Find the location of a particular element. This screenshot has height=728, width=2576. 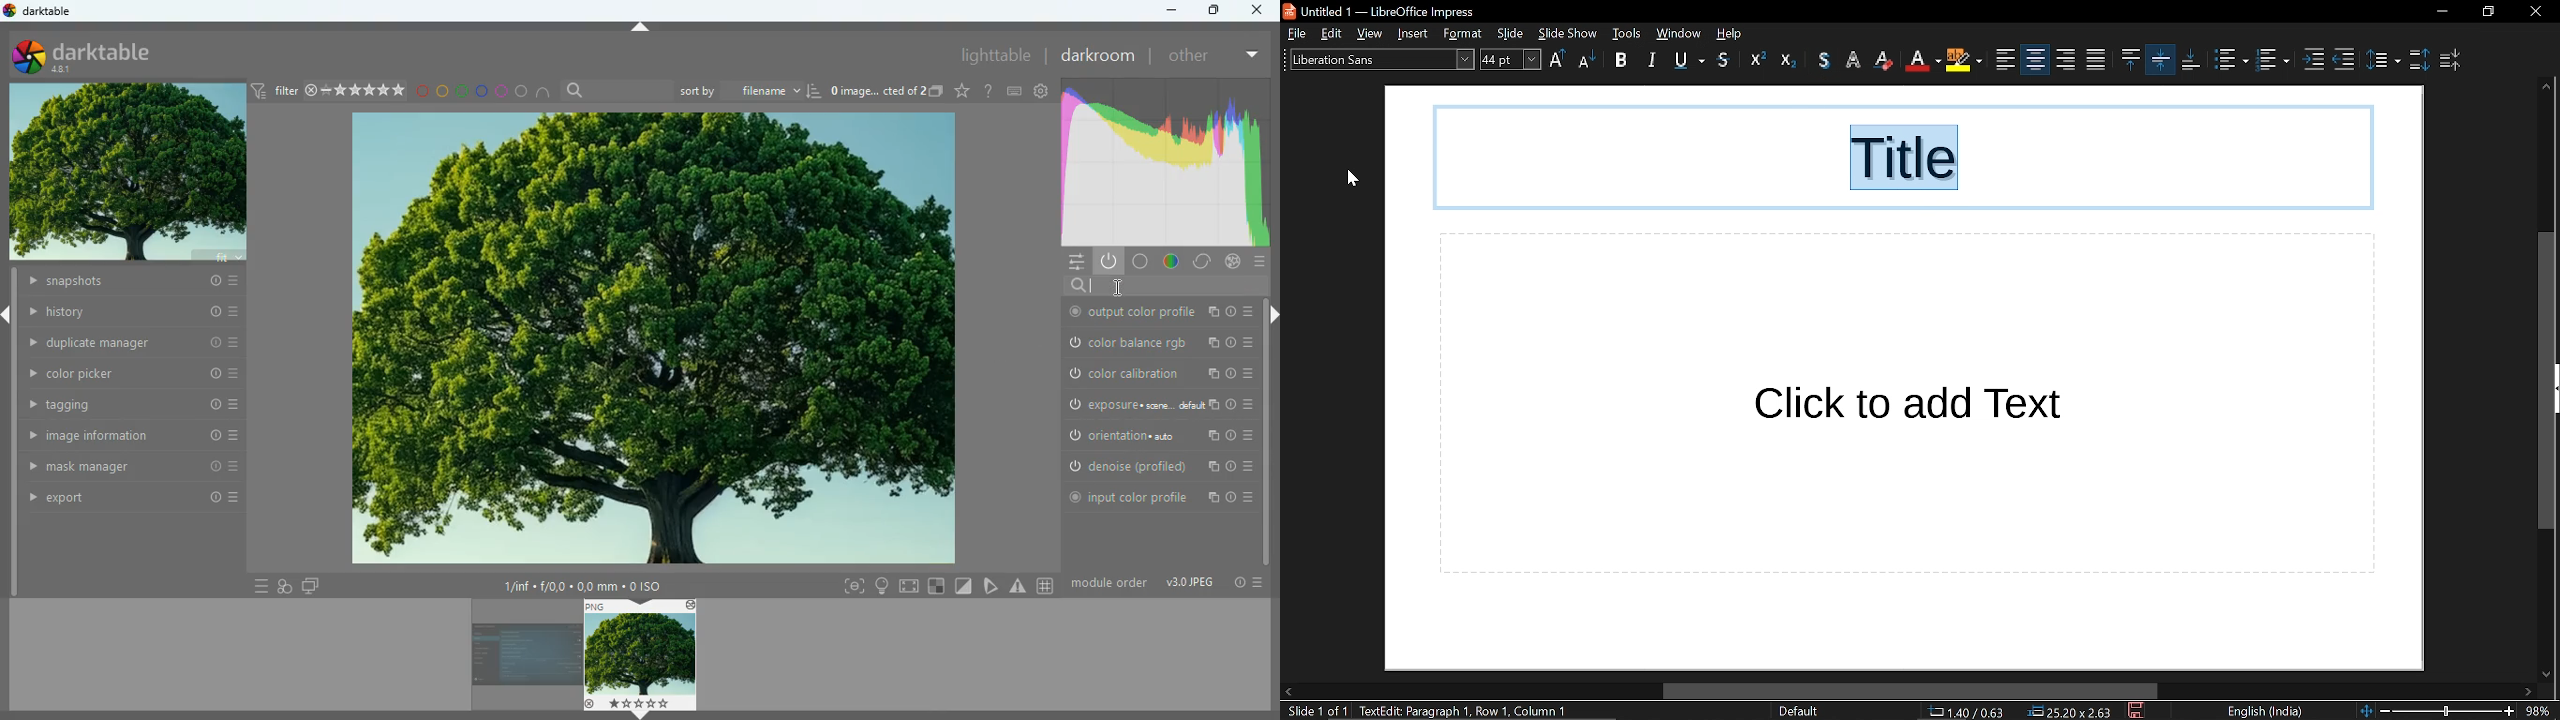

sort by filename is located at coordinates (751, 92).